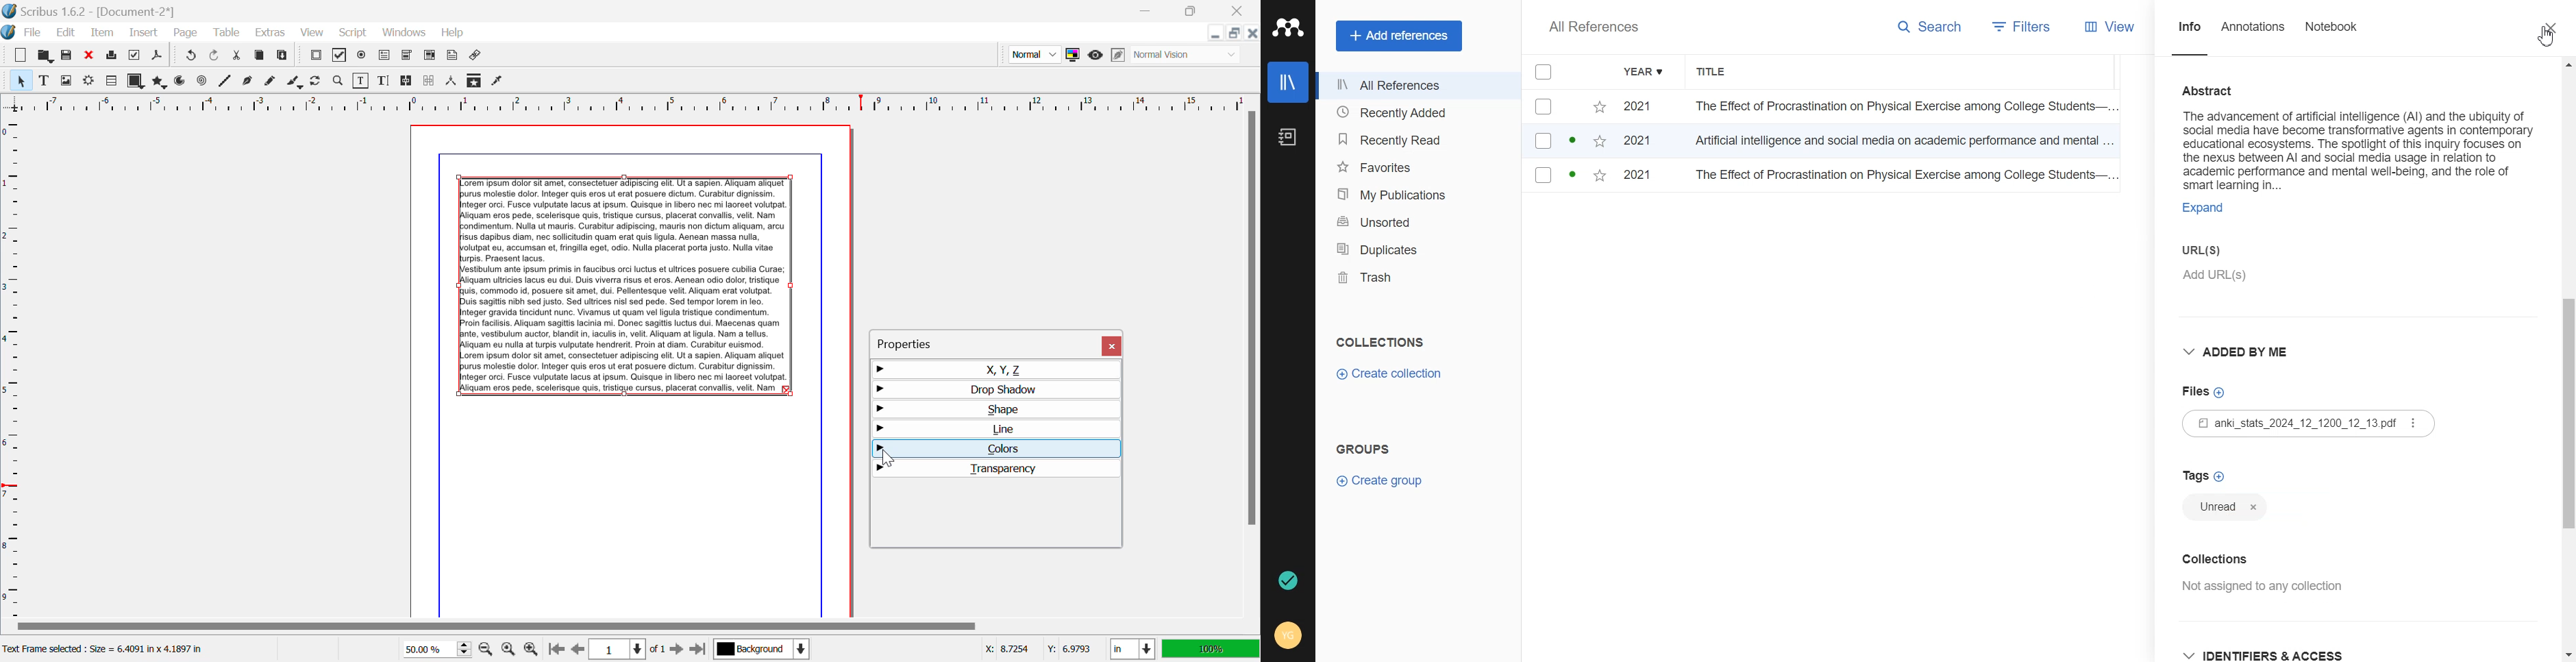 The width and height of the screenshot is (2576, 672). What do you see at coordinates (477, 56) in the screenshot?
I see `Link Annotation` at bounding box center [477, 56].